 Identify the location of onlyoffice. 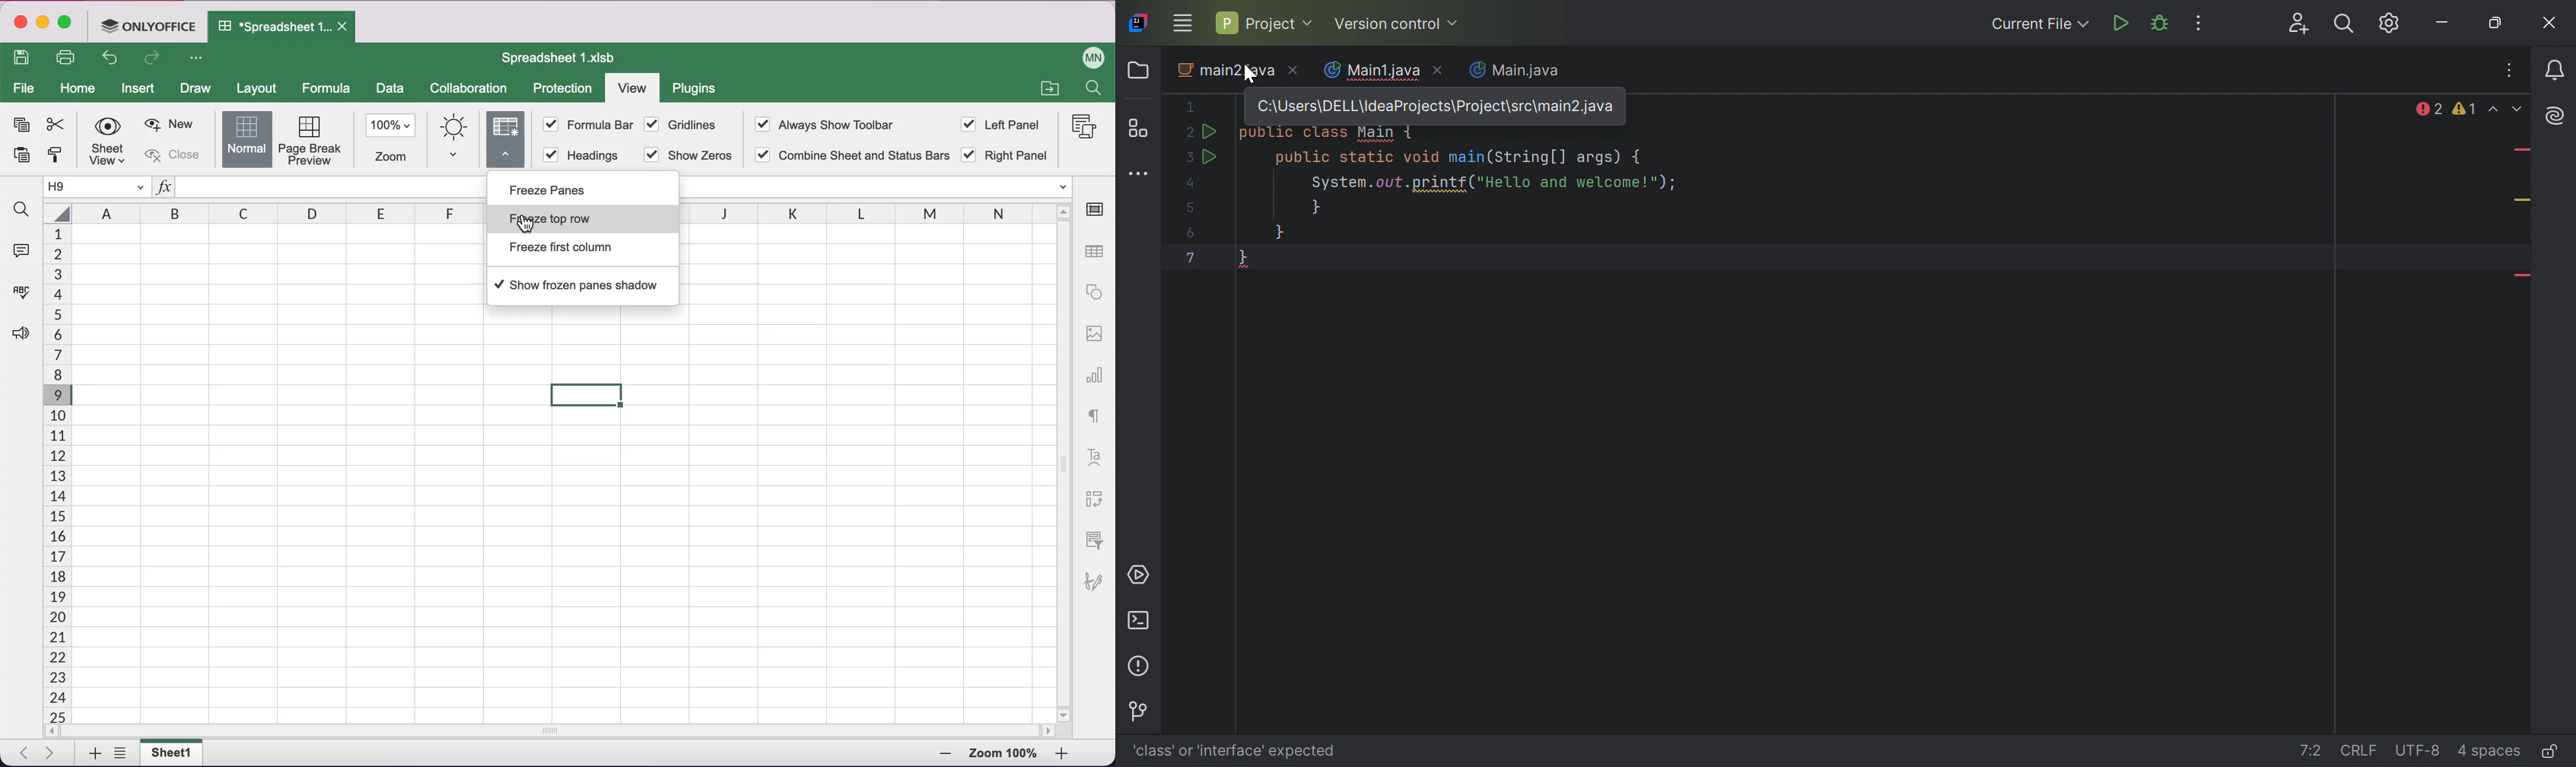
(149, 28).